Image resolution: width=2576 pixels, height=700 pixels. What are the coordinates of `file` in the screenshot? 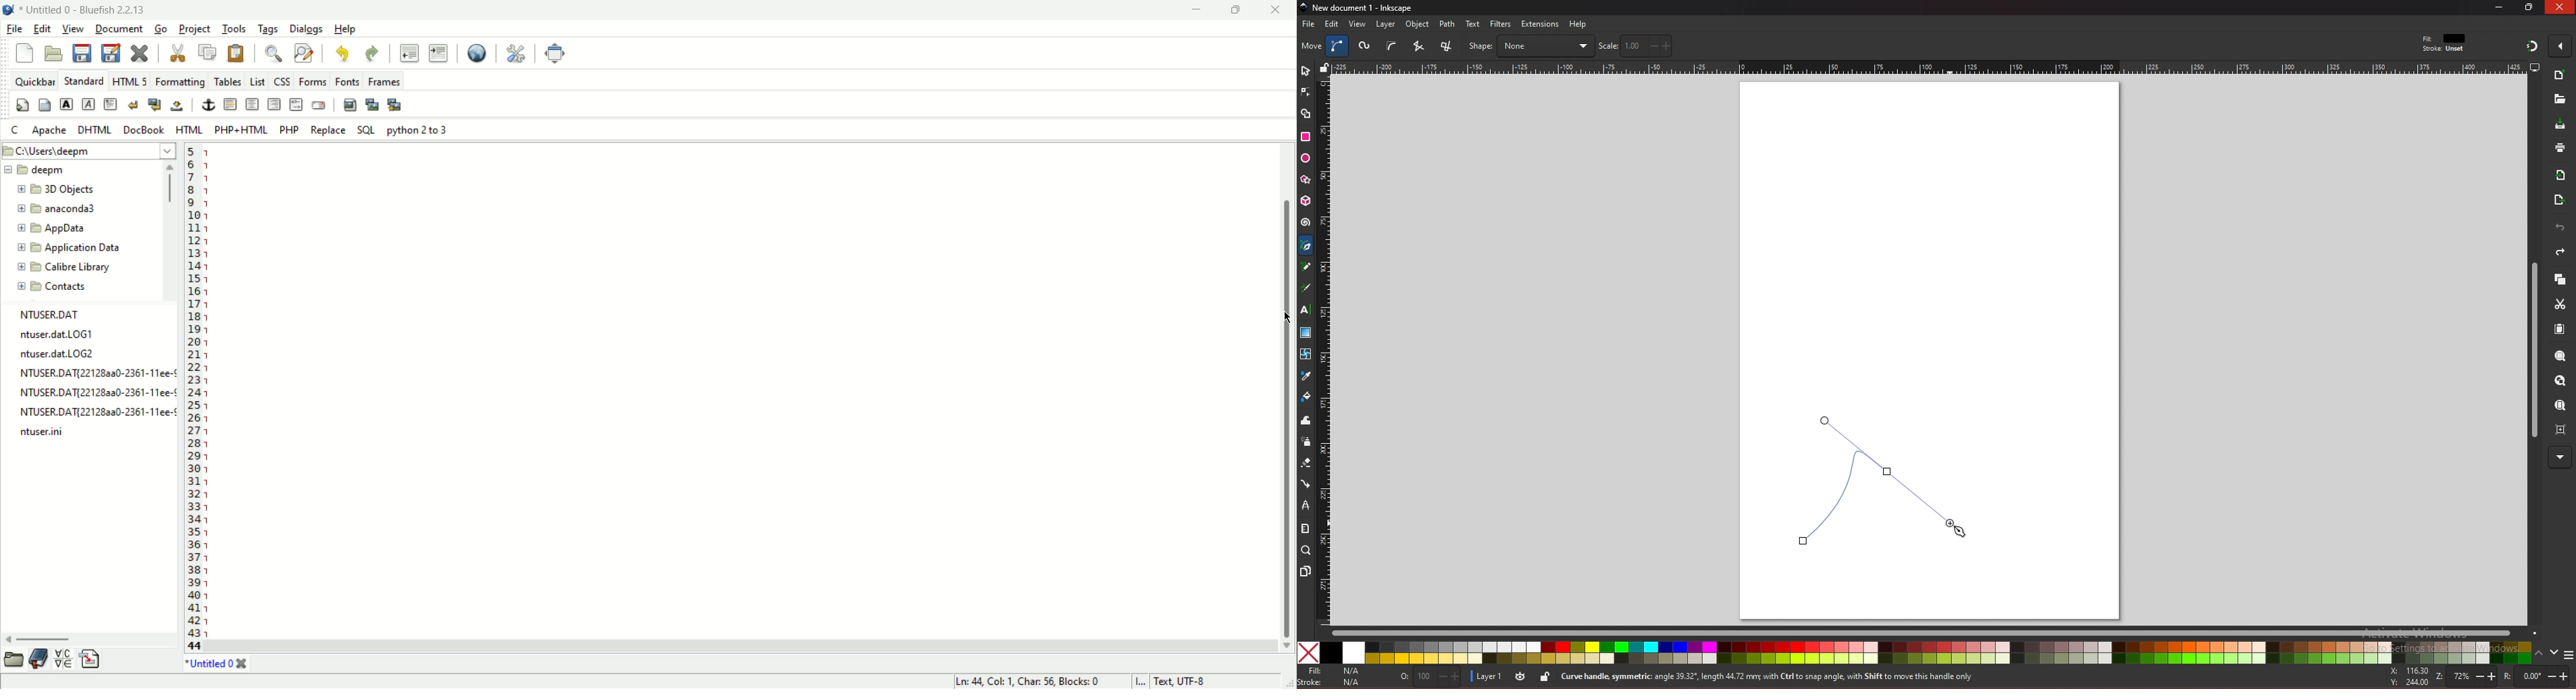 It's located at (14, 30).